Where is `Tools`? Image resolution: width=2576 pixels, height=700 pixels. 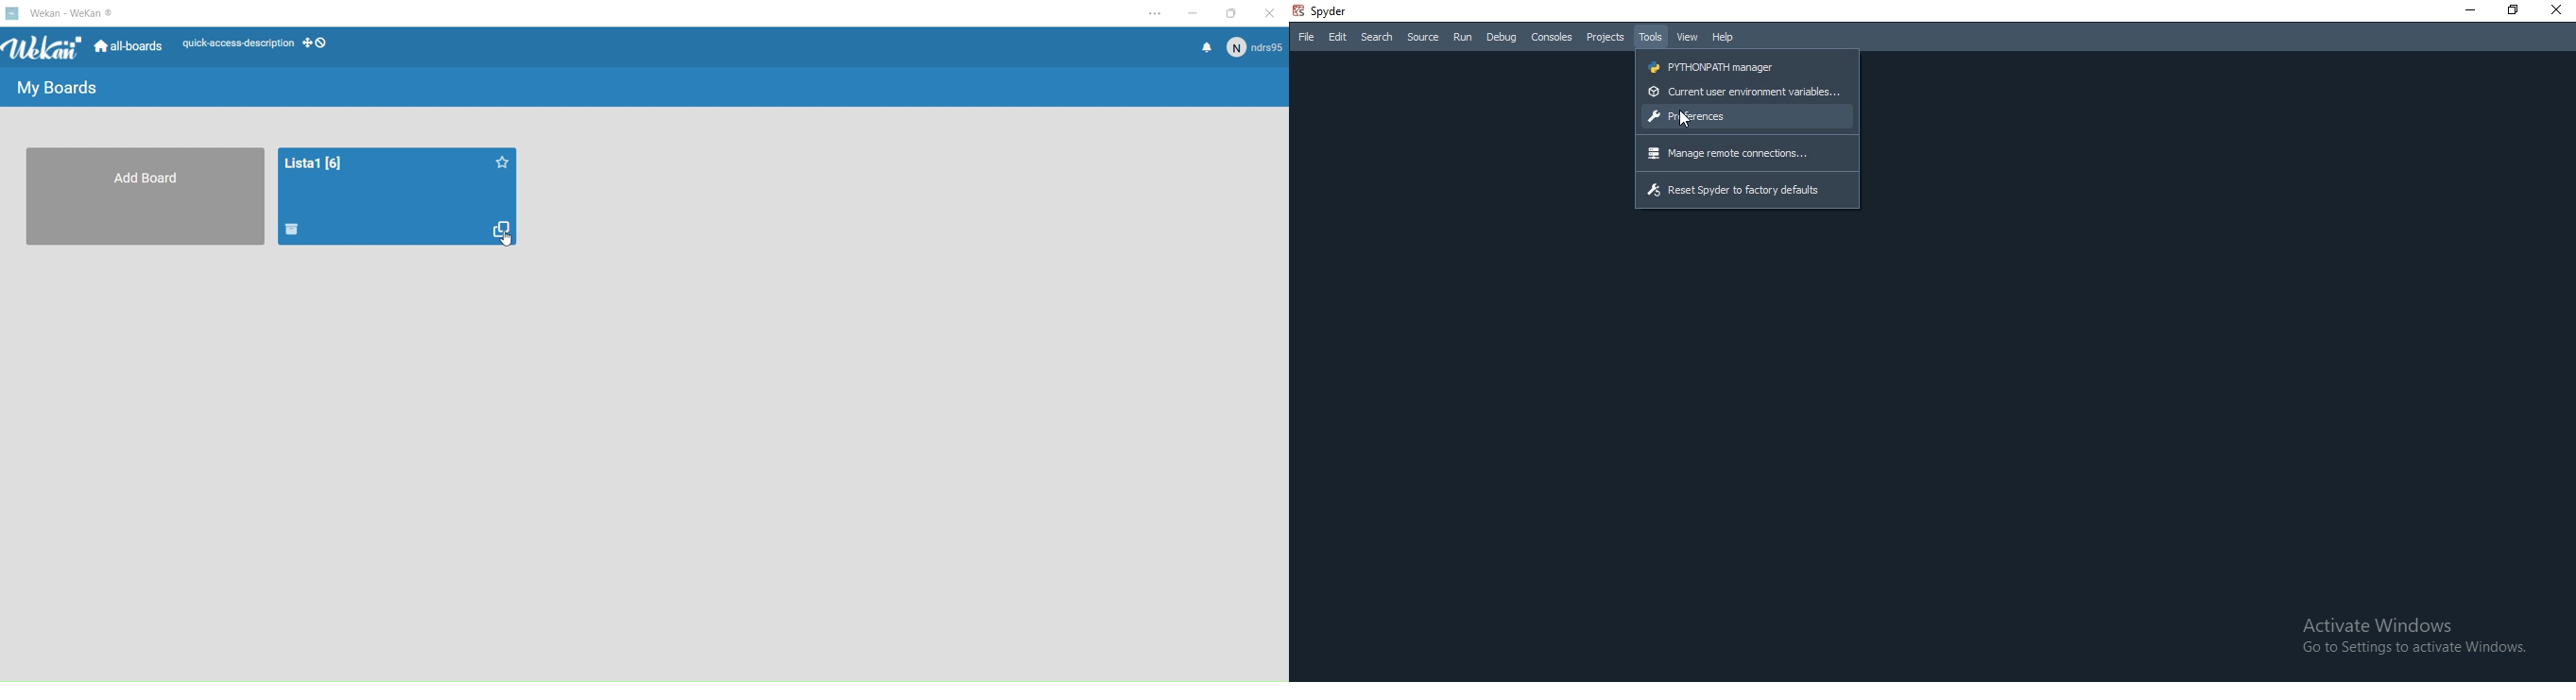 Tools is located at coordinates (1651, 37).